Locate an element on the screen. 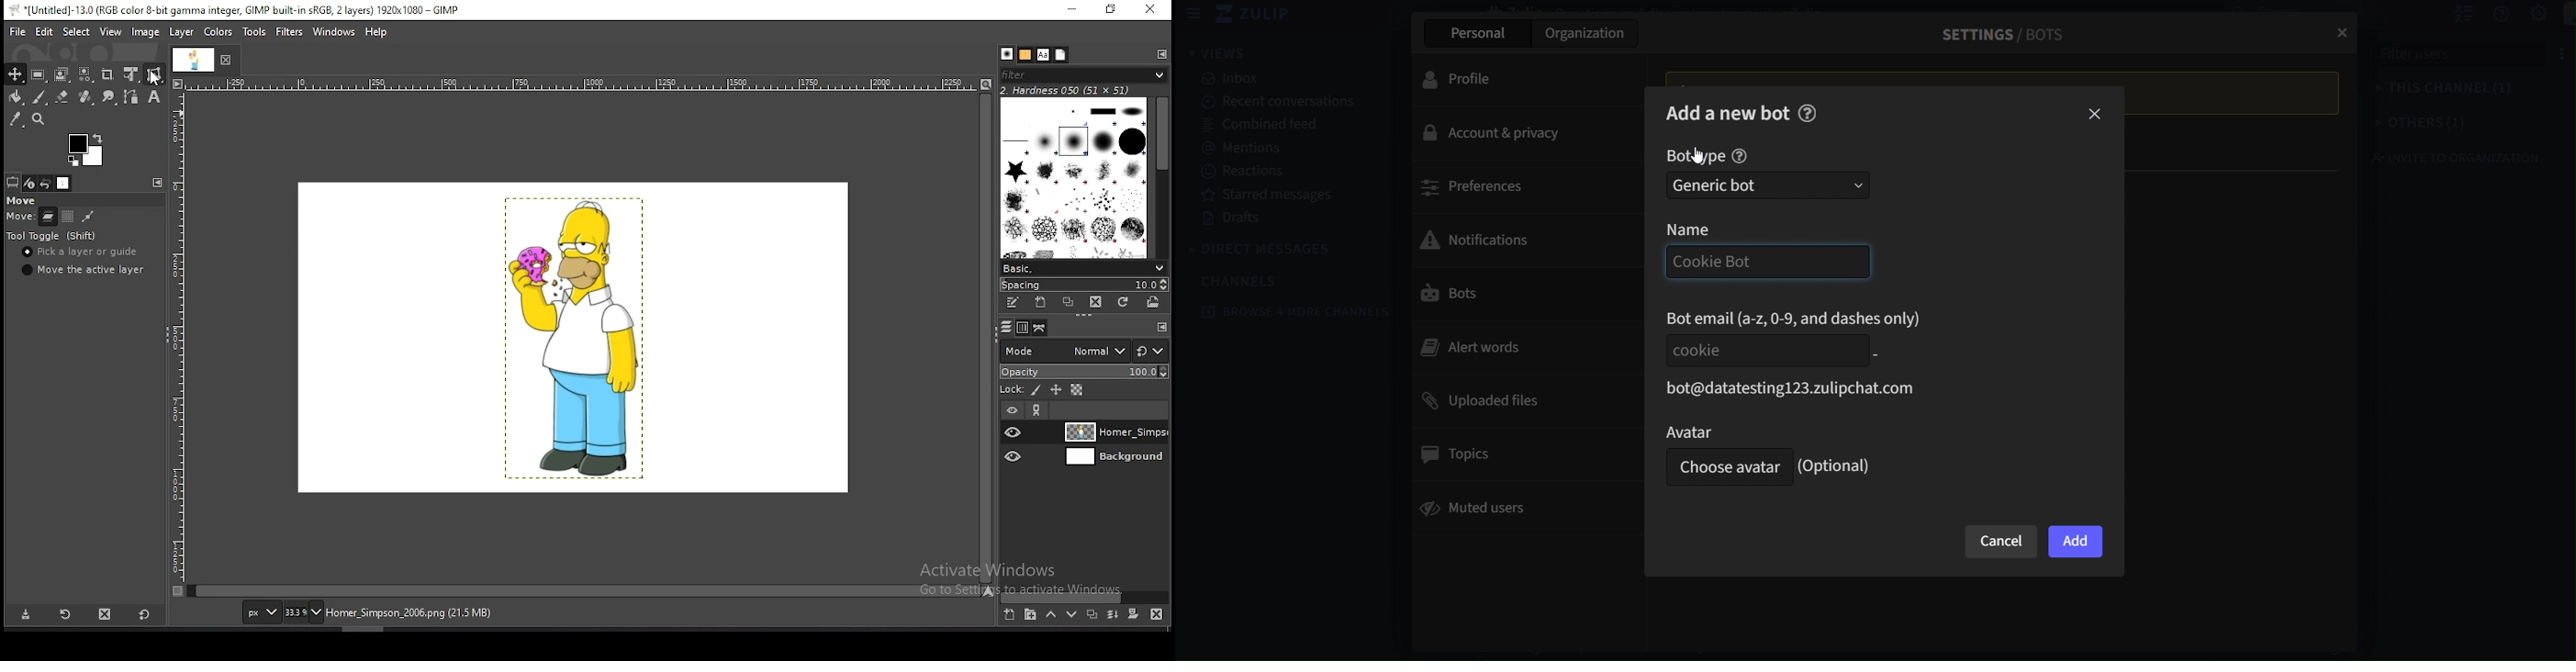  colors is located at coordinates (86, 151).